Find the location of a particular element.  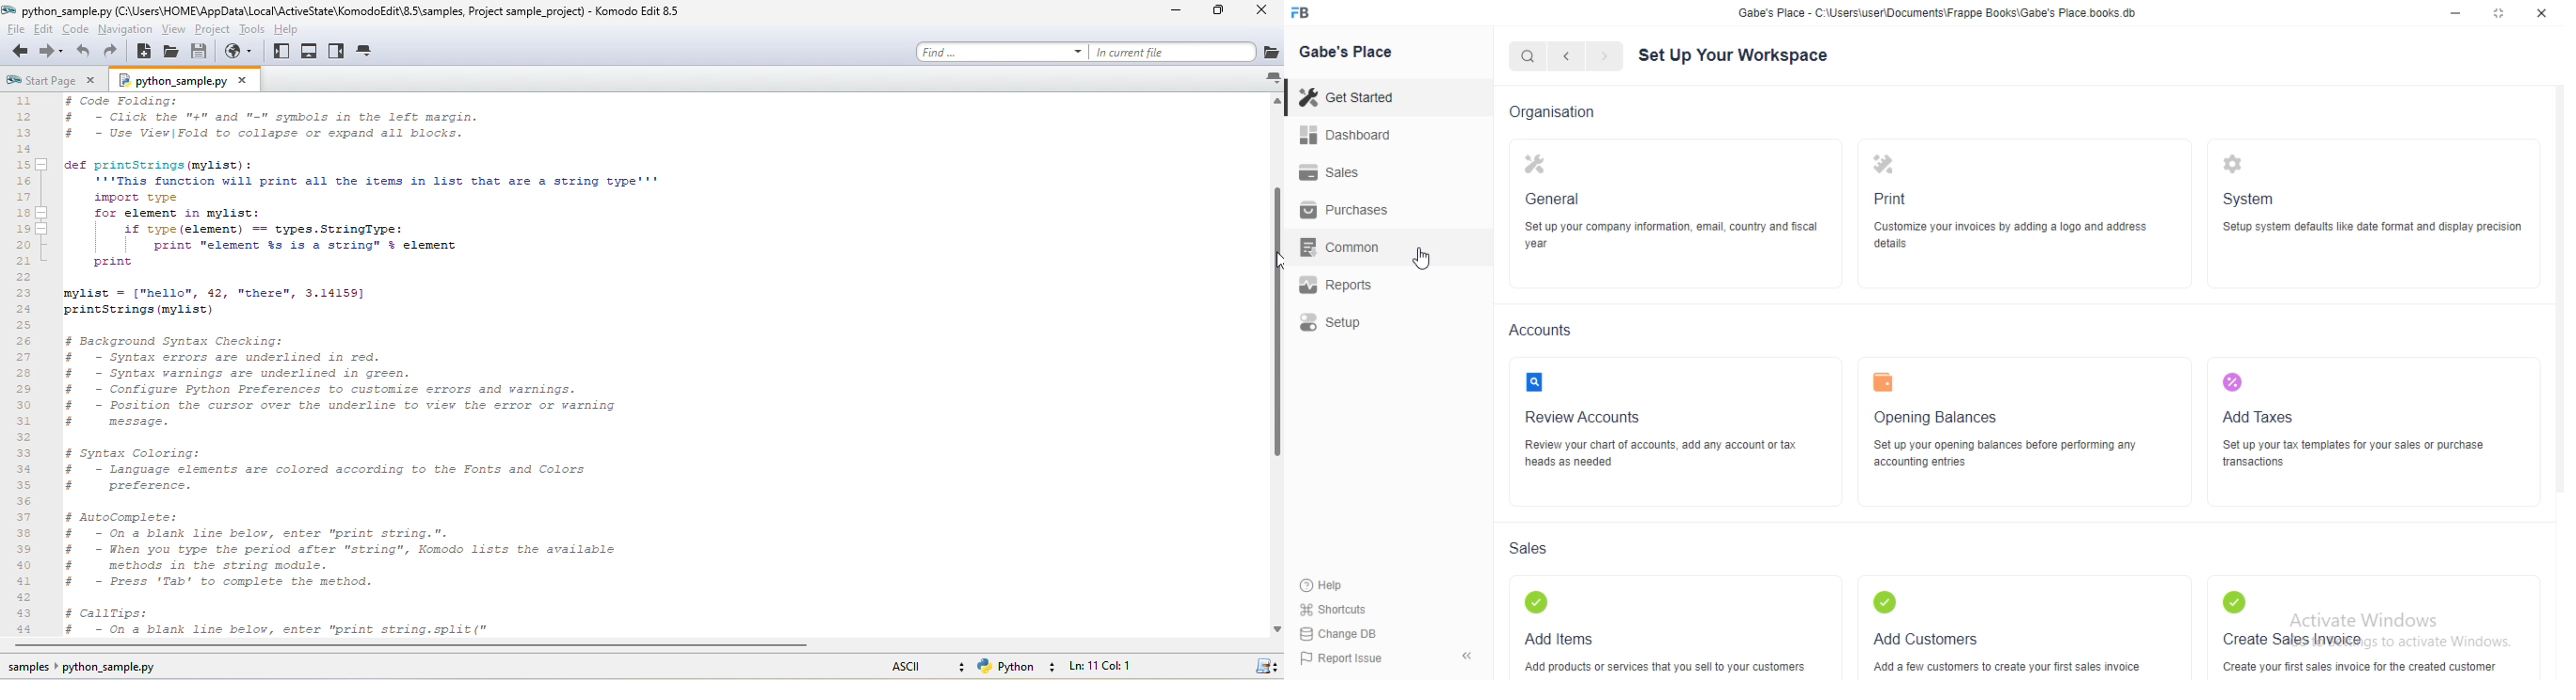

Full screen is located at coordinates (2496, 13).